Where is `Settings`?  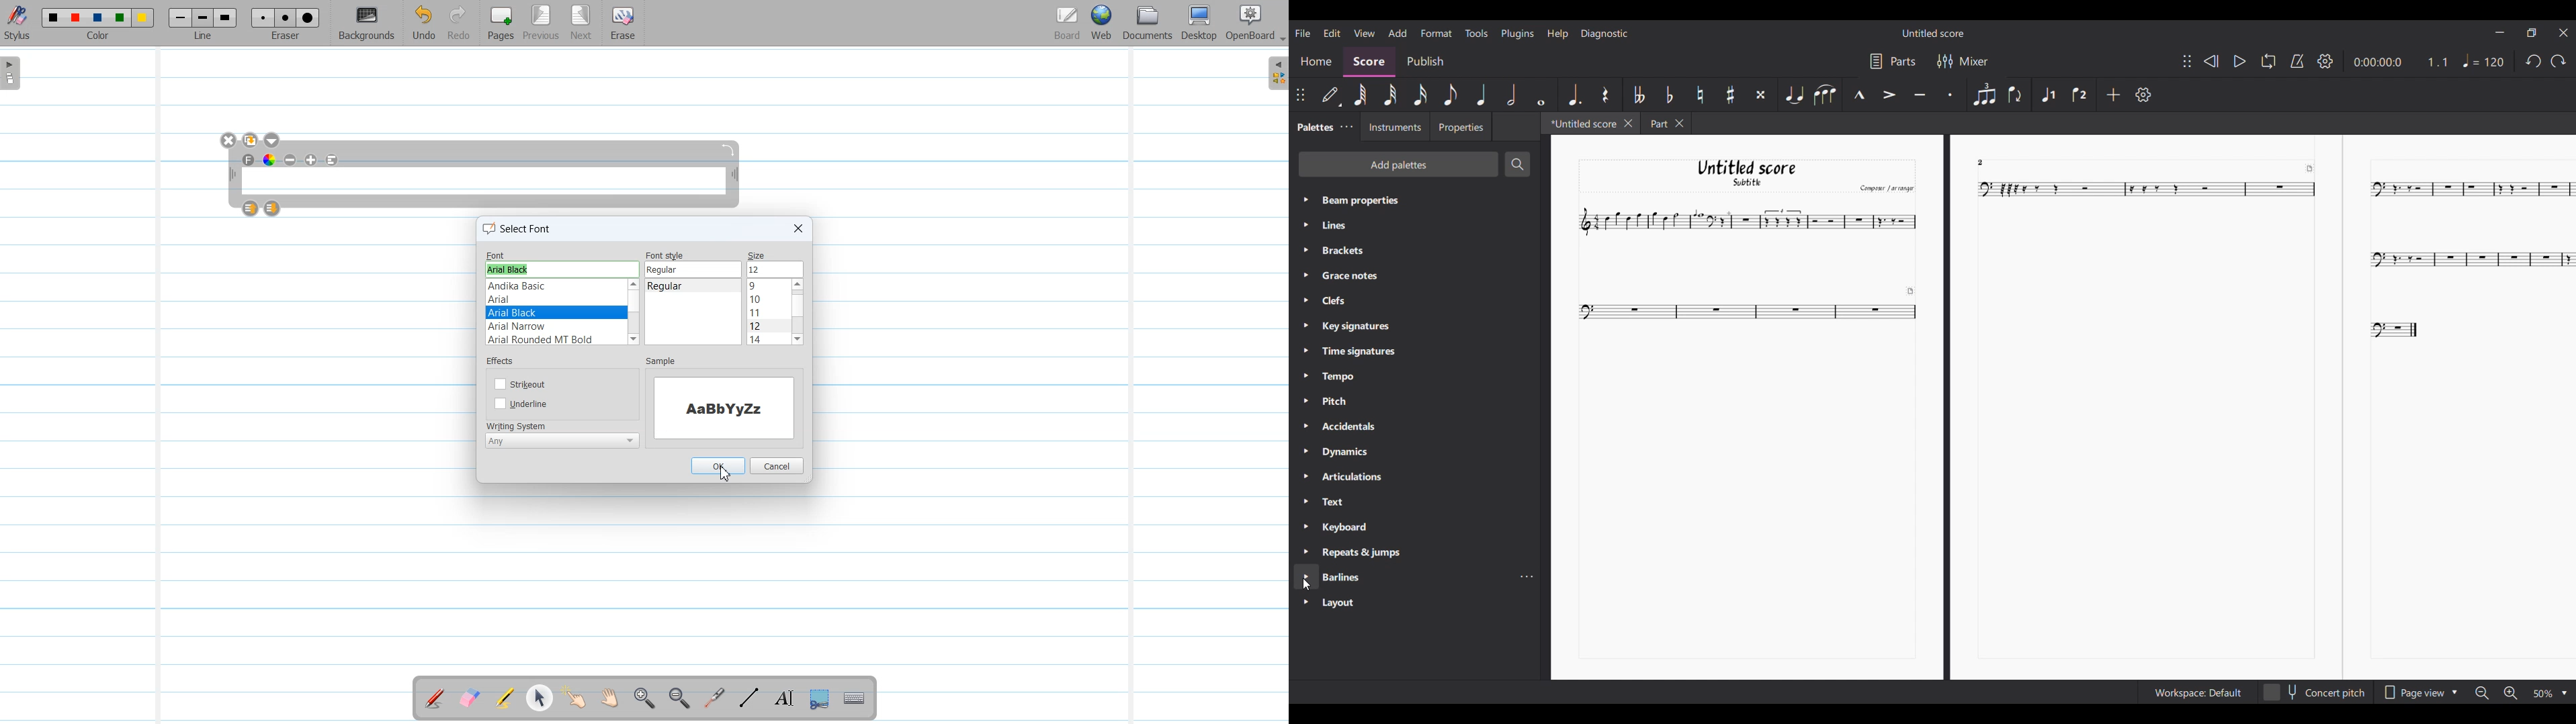 Settings is located at coordinates (2144, 95).